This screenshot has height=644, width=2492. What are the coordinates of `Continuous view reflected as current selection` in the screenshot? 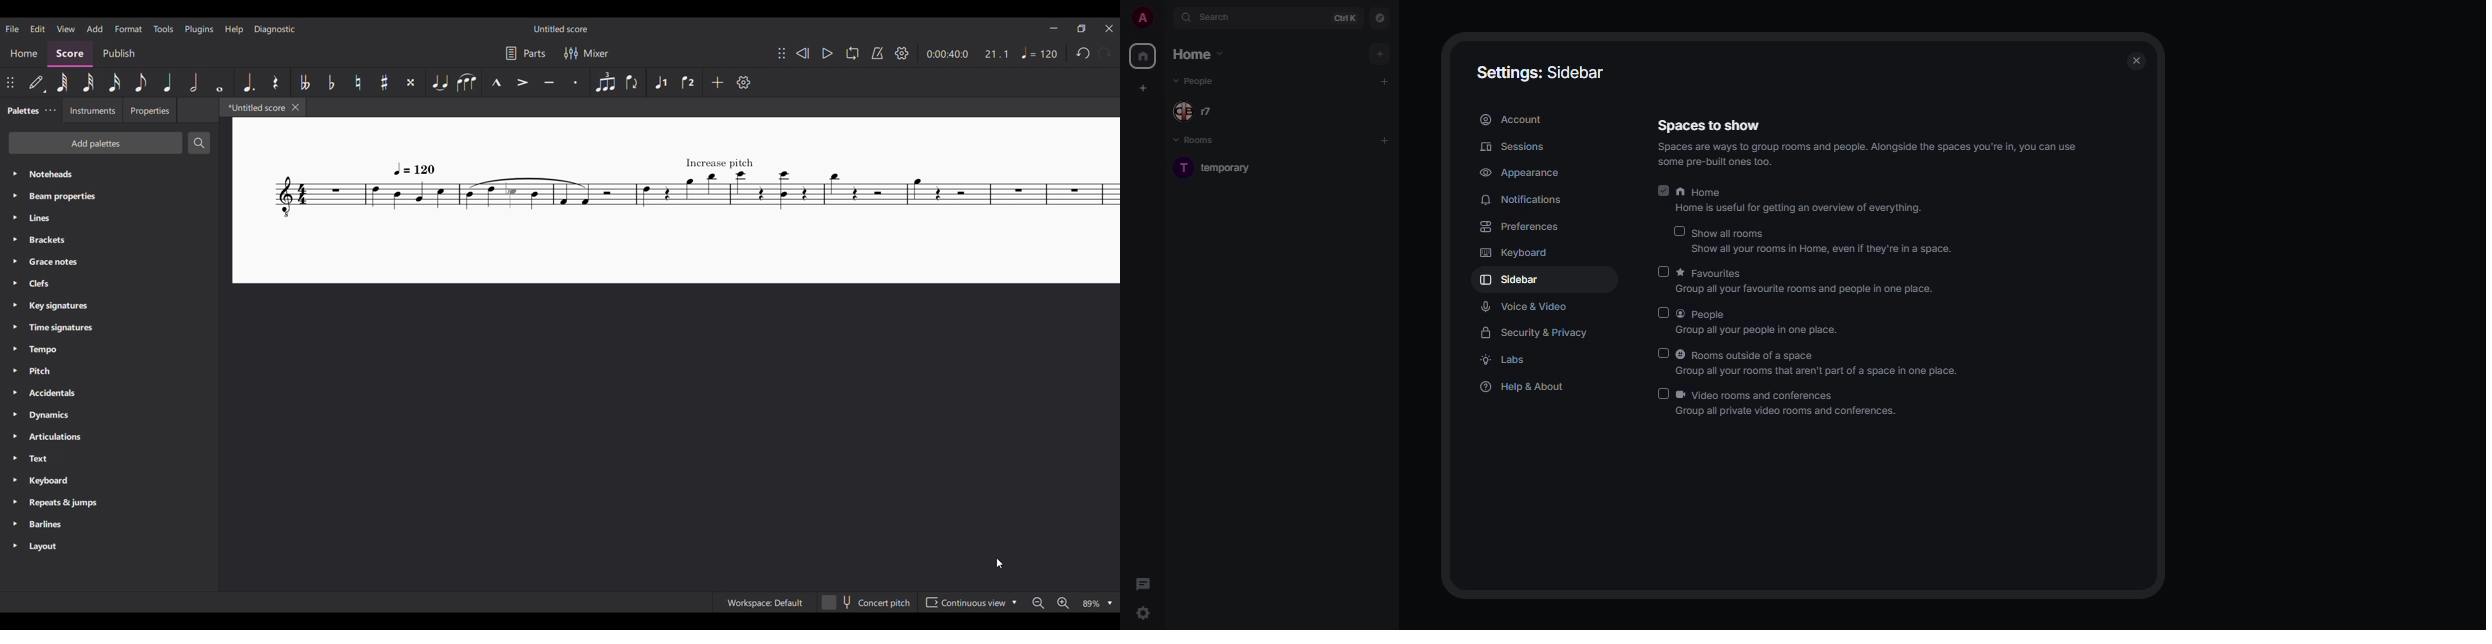 It's located at (966, 603).